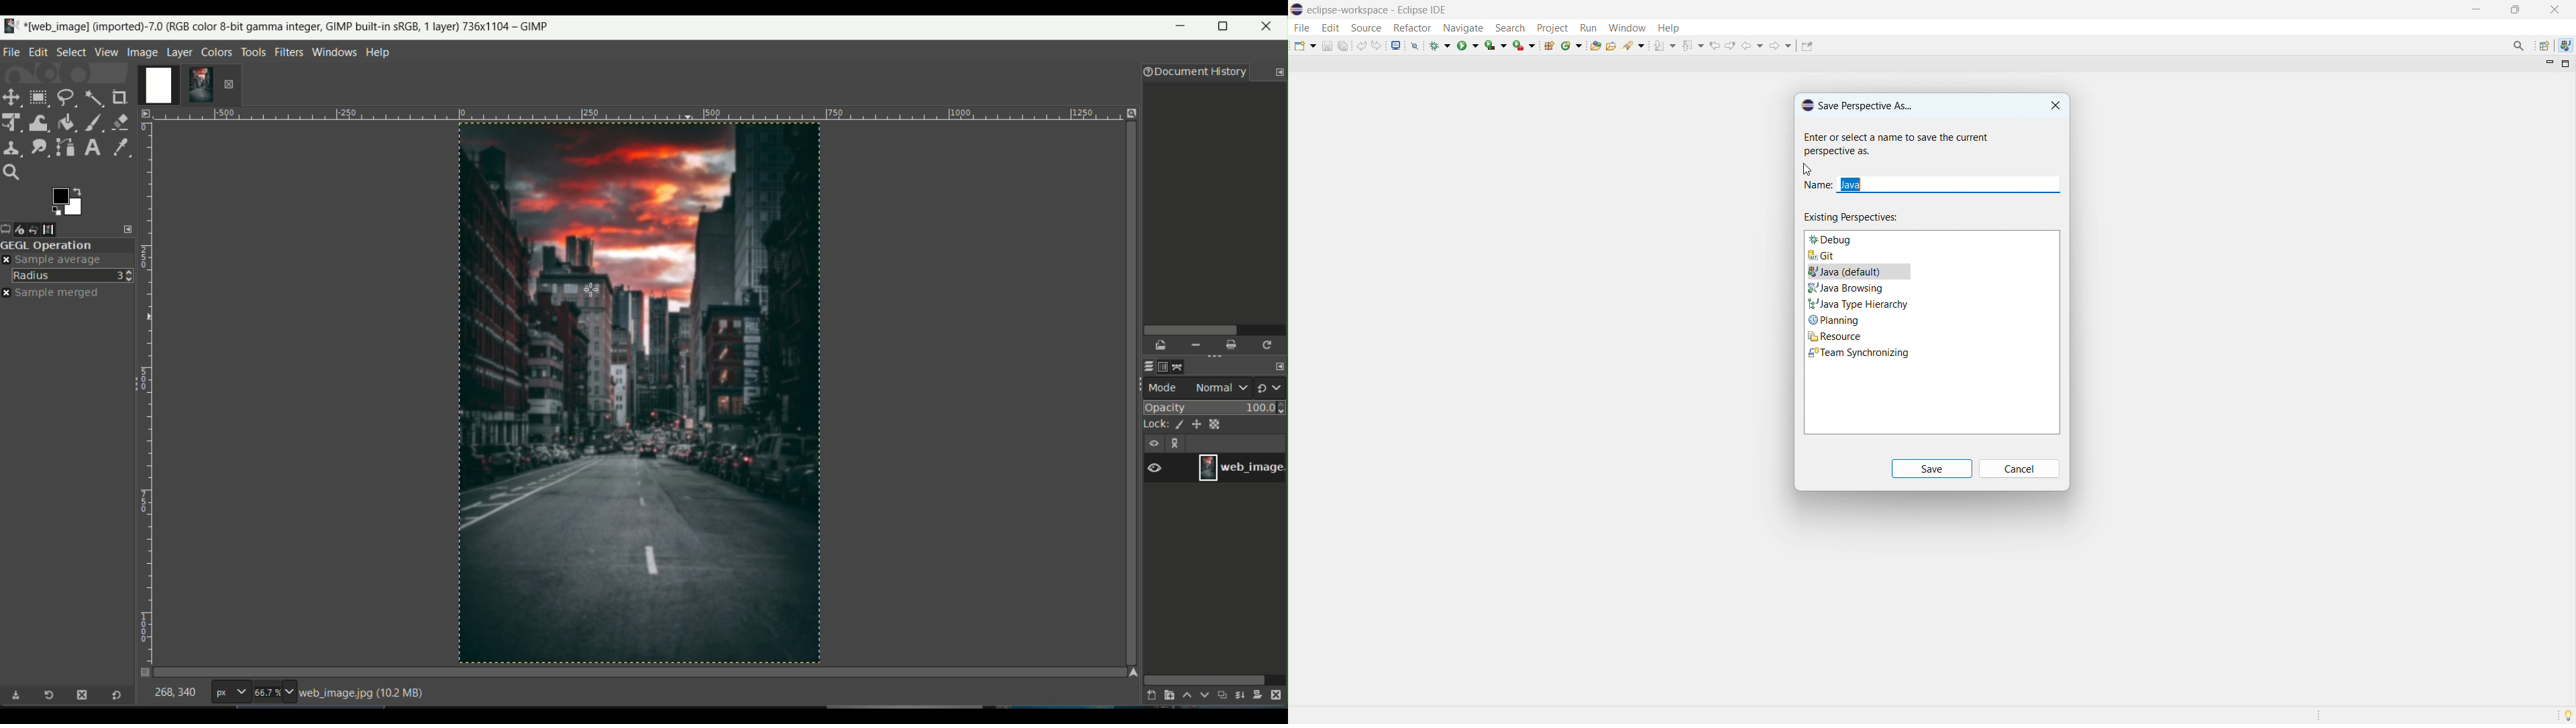 This screenshot has width=2576, height=728. I want to click on minimize, so click(1181, 29).